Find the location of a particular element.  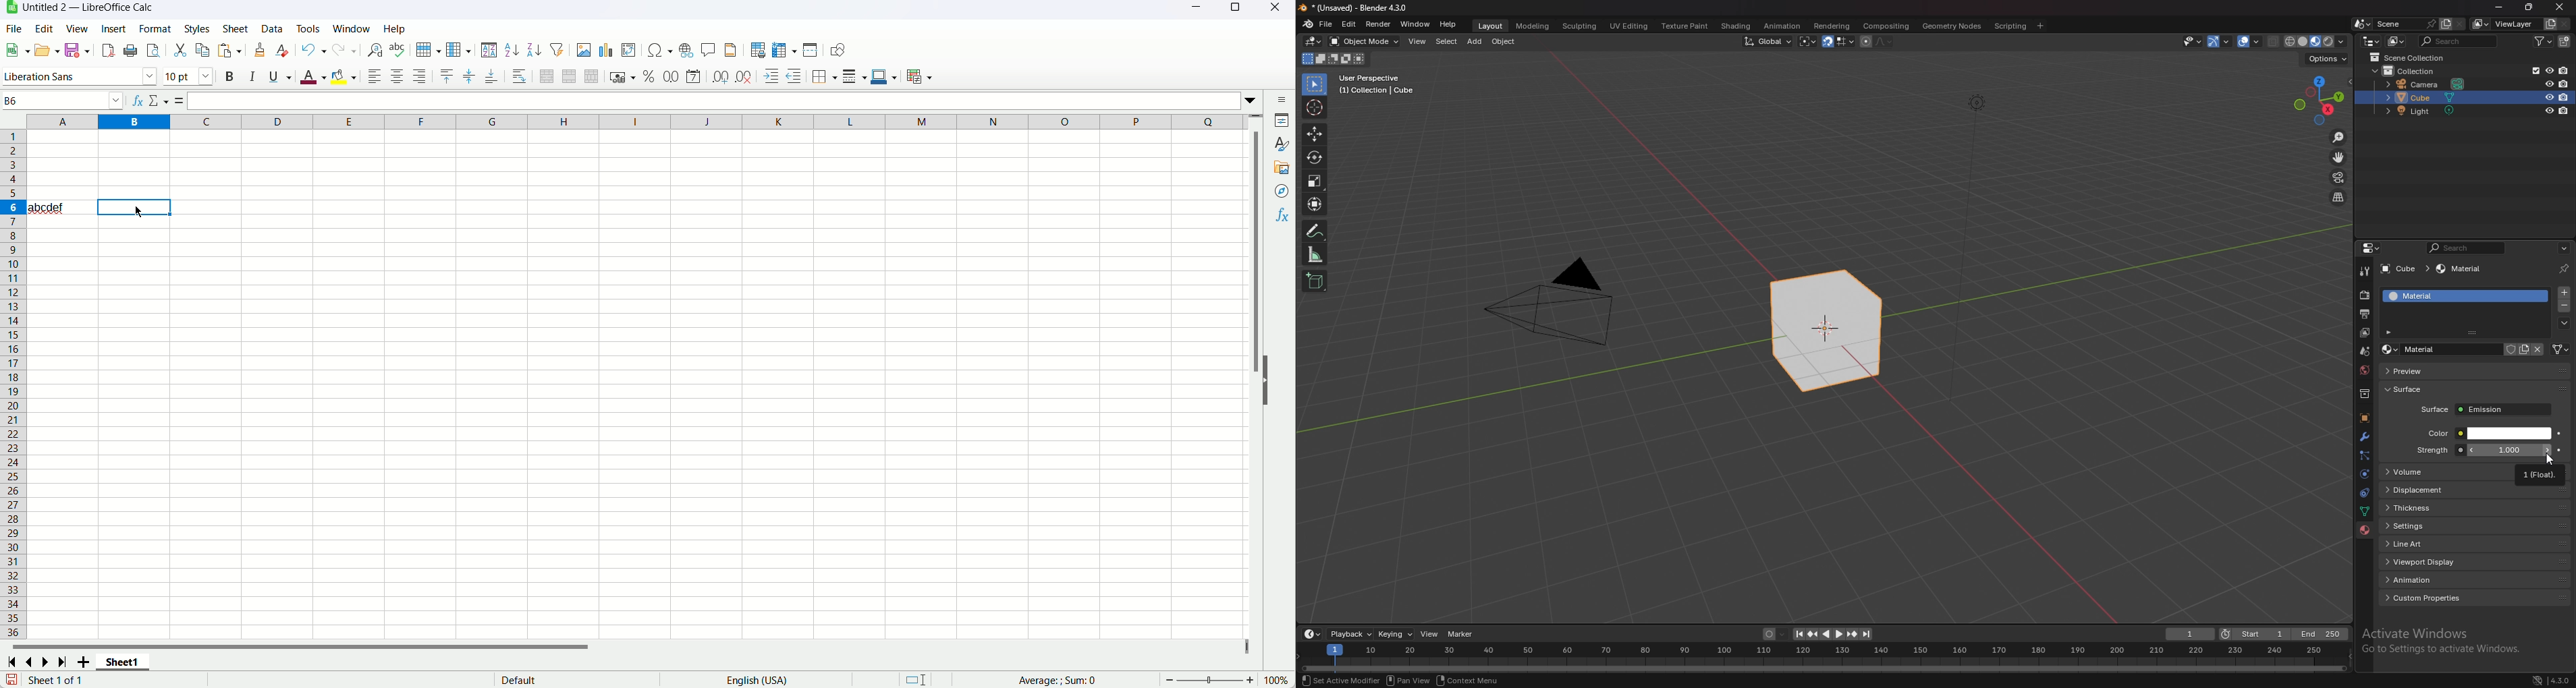

export as PDF is located at coordinates (109, 51).